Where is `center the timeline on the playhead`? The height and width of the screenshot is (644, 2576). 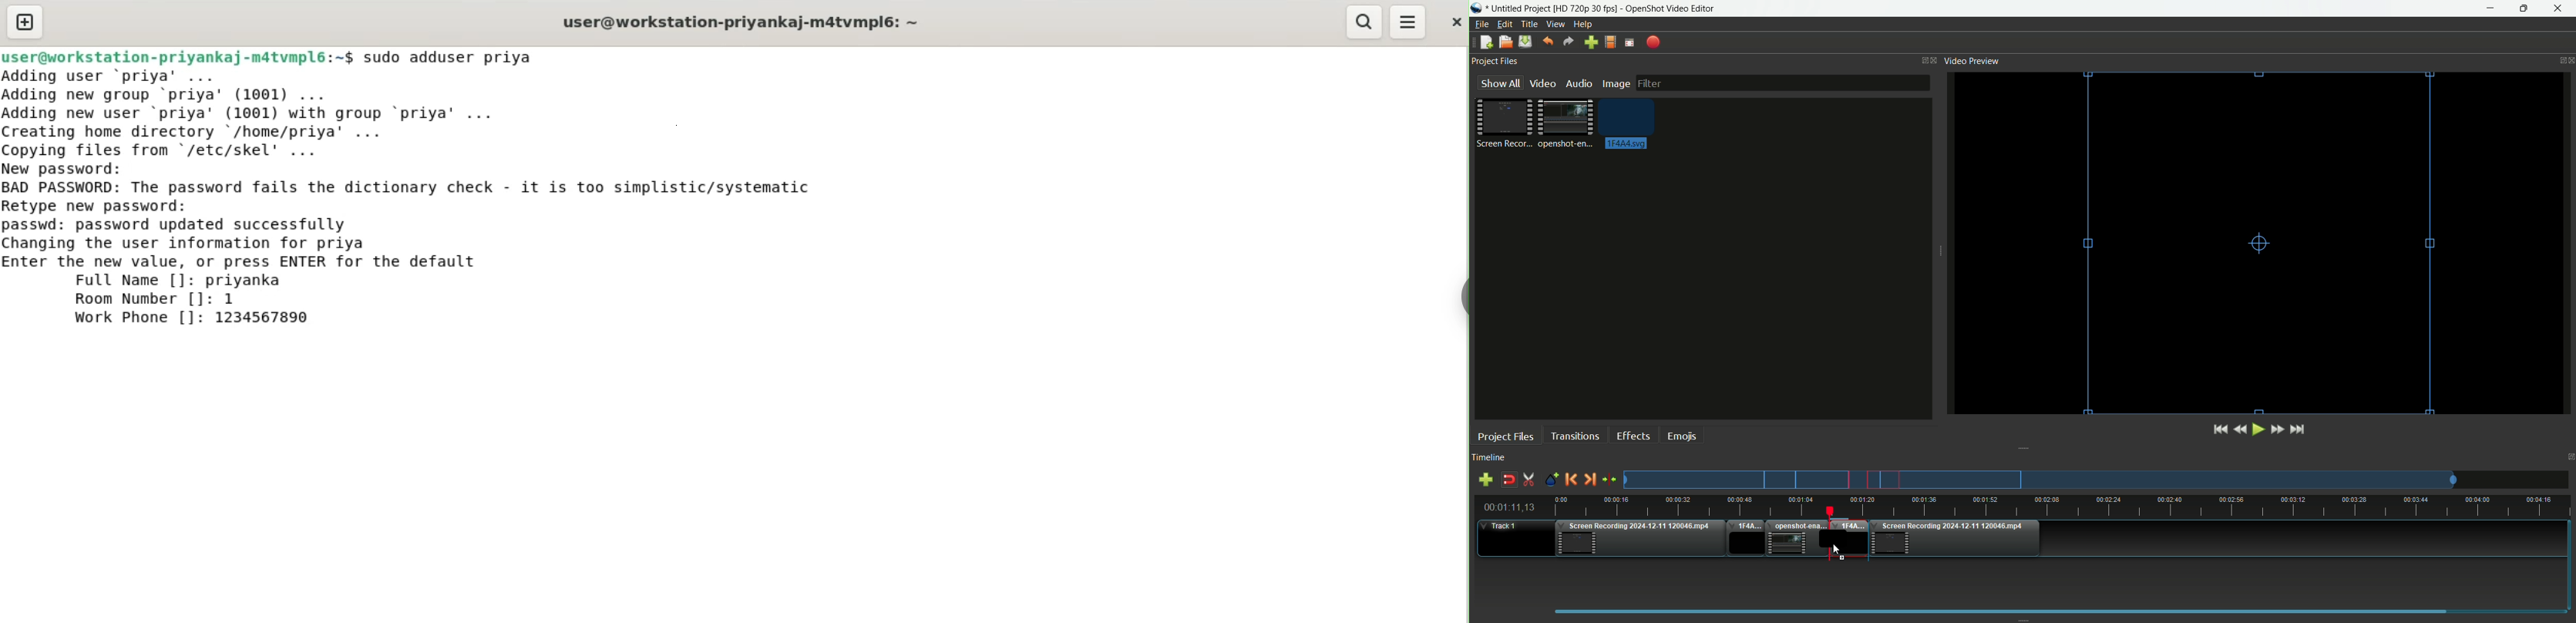 center the timeline on the playhead is located at coordinates (1610, 480).